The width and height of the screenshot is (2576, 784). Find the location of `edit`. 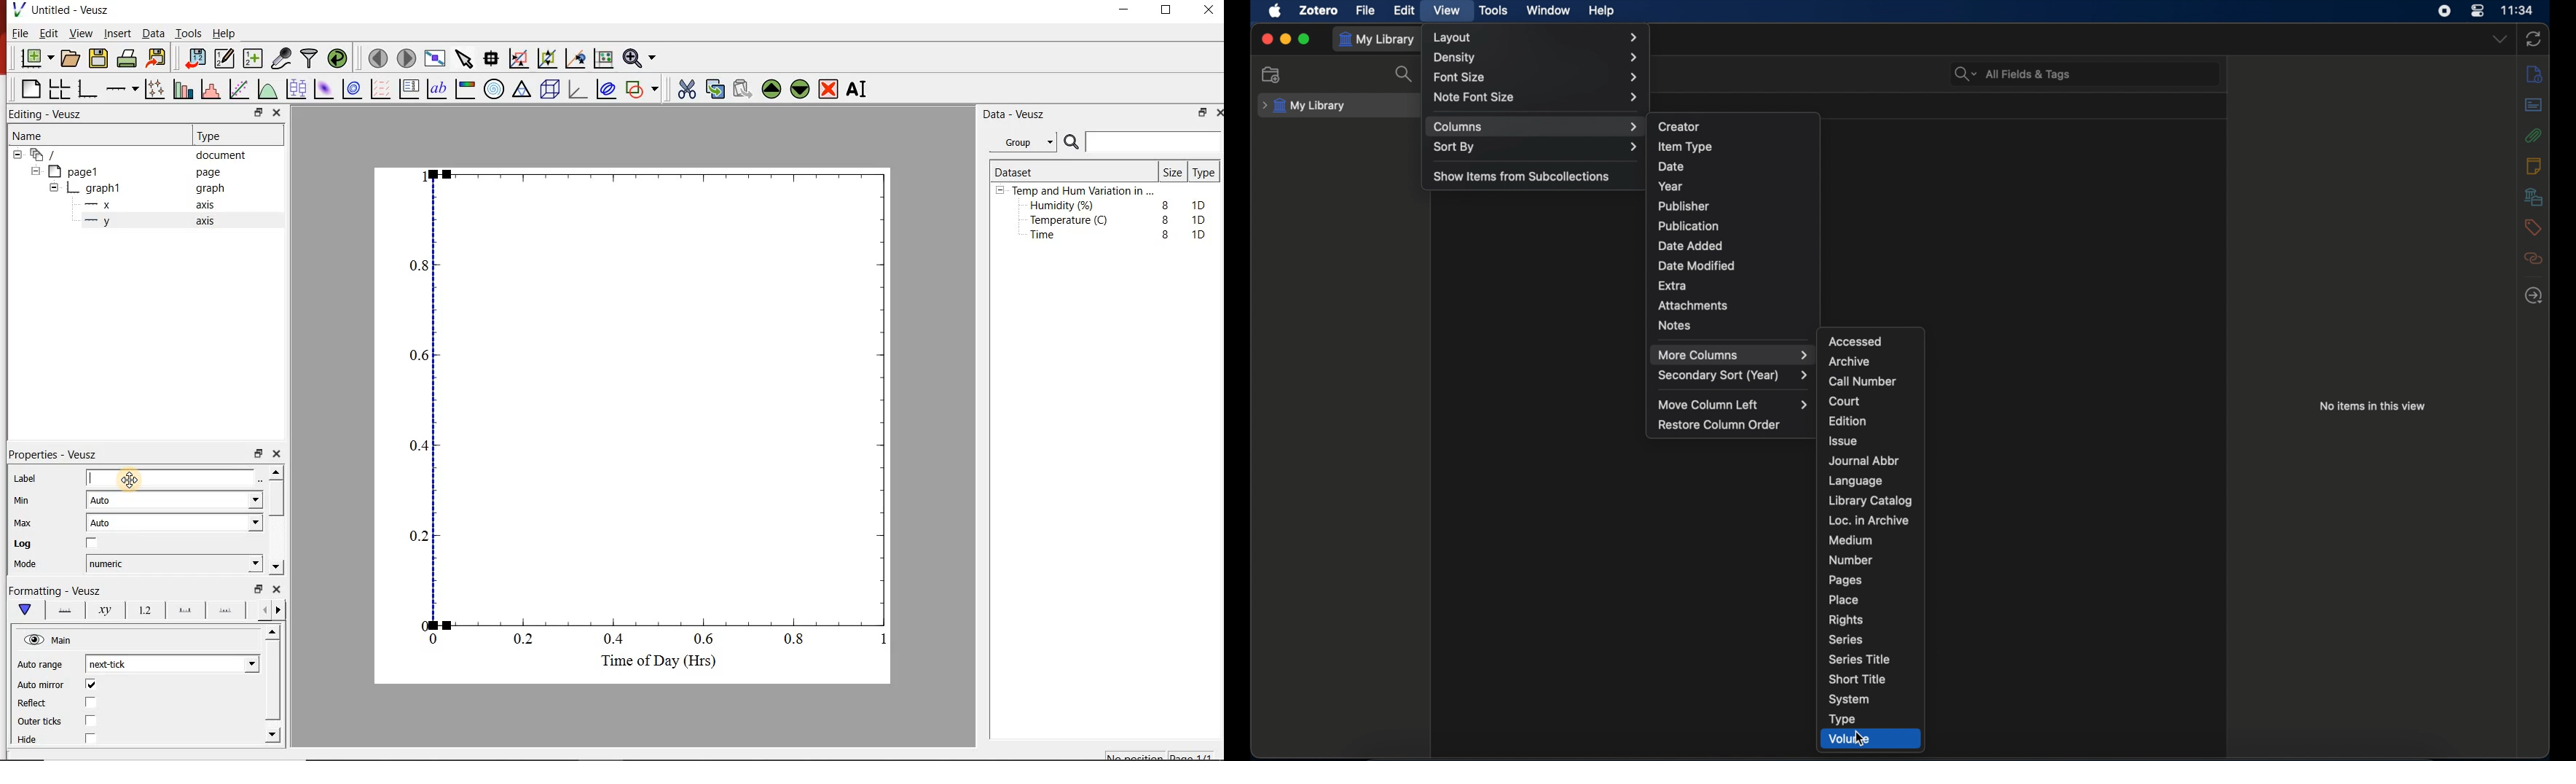

edit is located at coordinates (1406, 11).